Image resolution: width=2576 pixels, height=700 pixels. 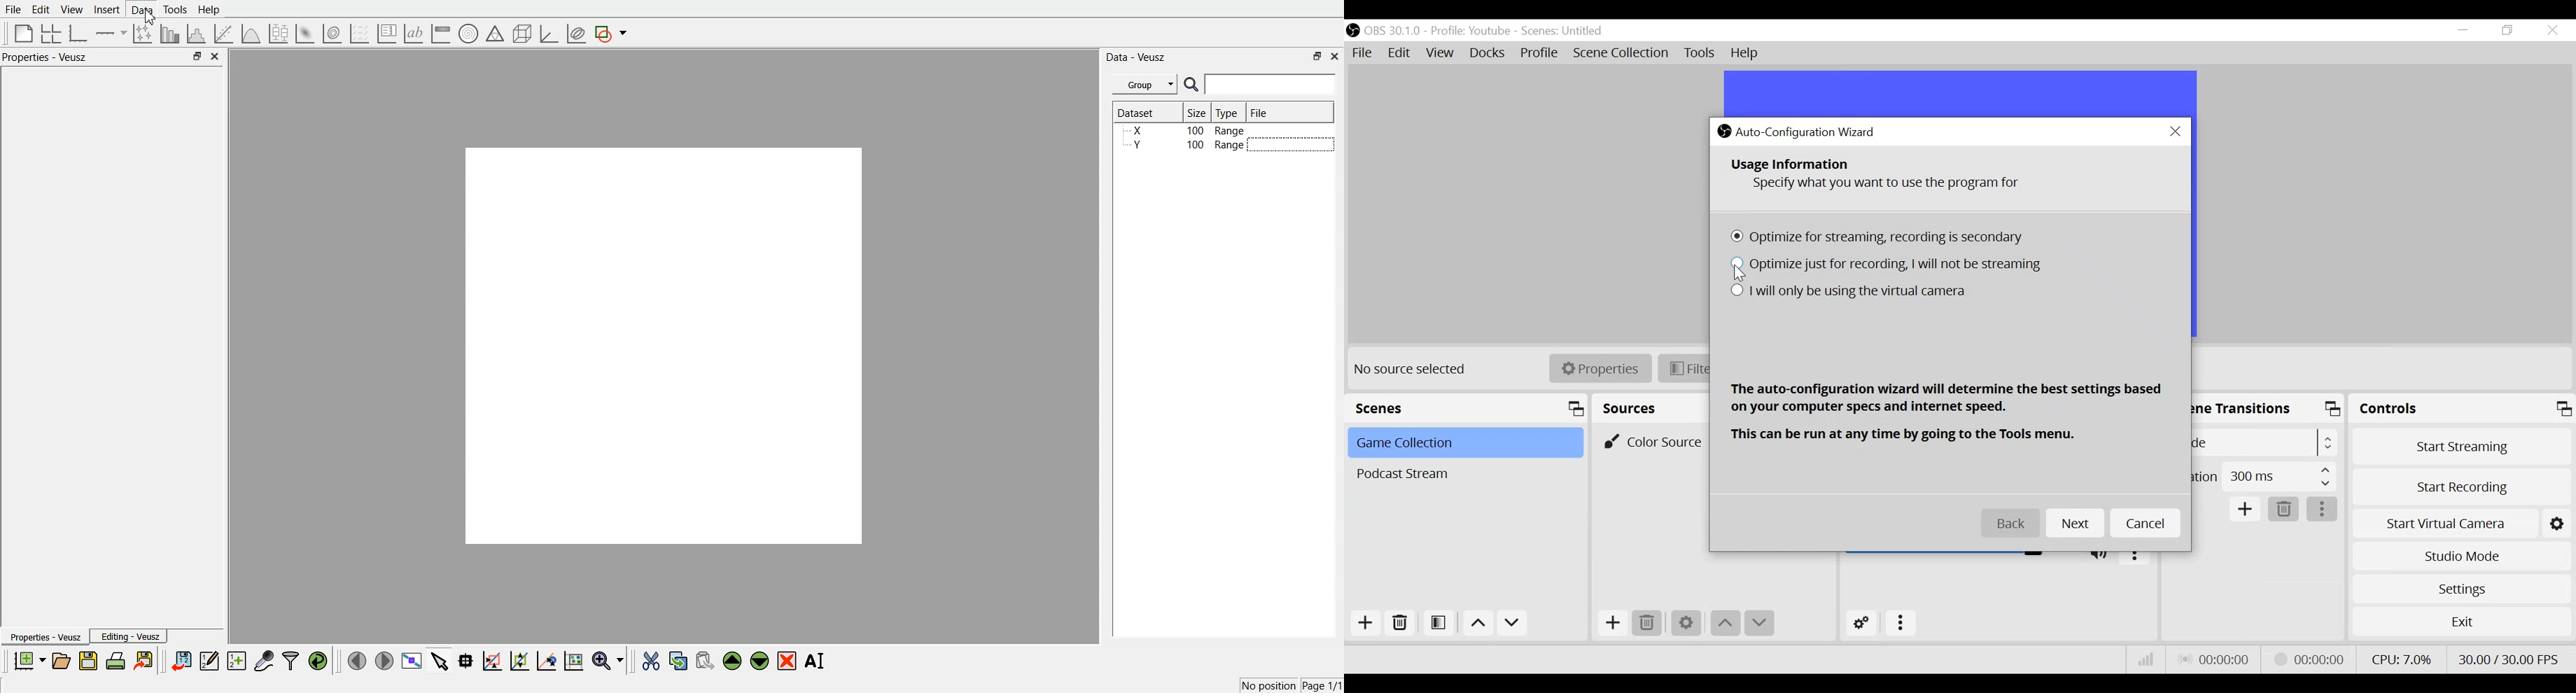 I want to click on Next, so click(x=2077, y=524).